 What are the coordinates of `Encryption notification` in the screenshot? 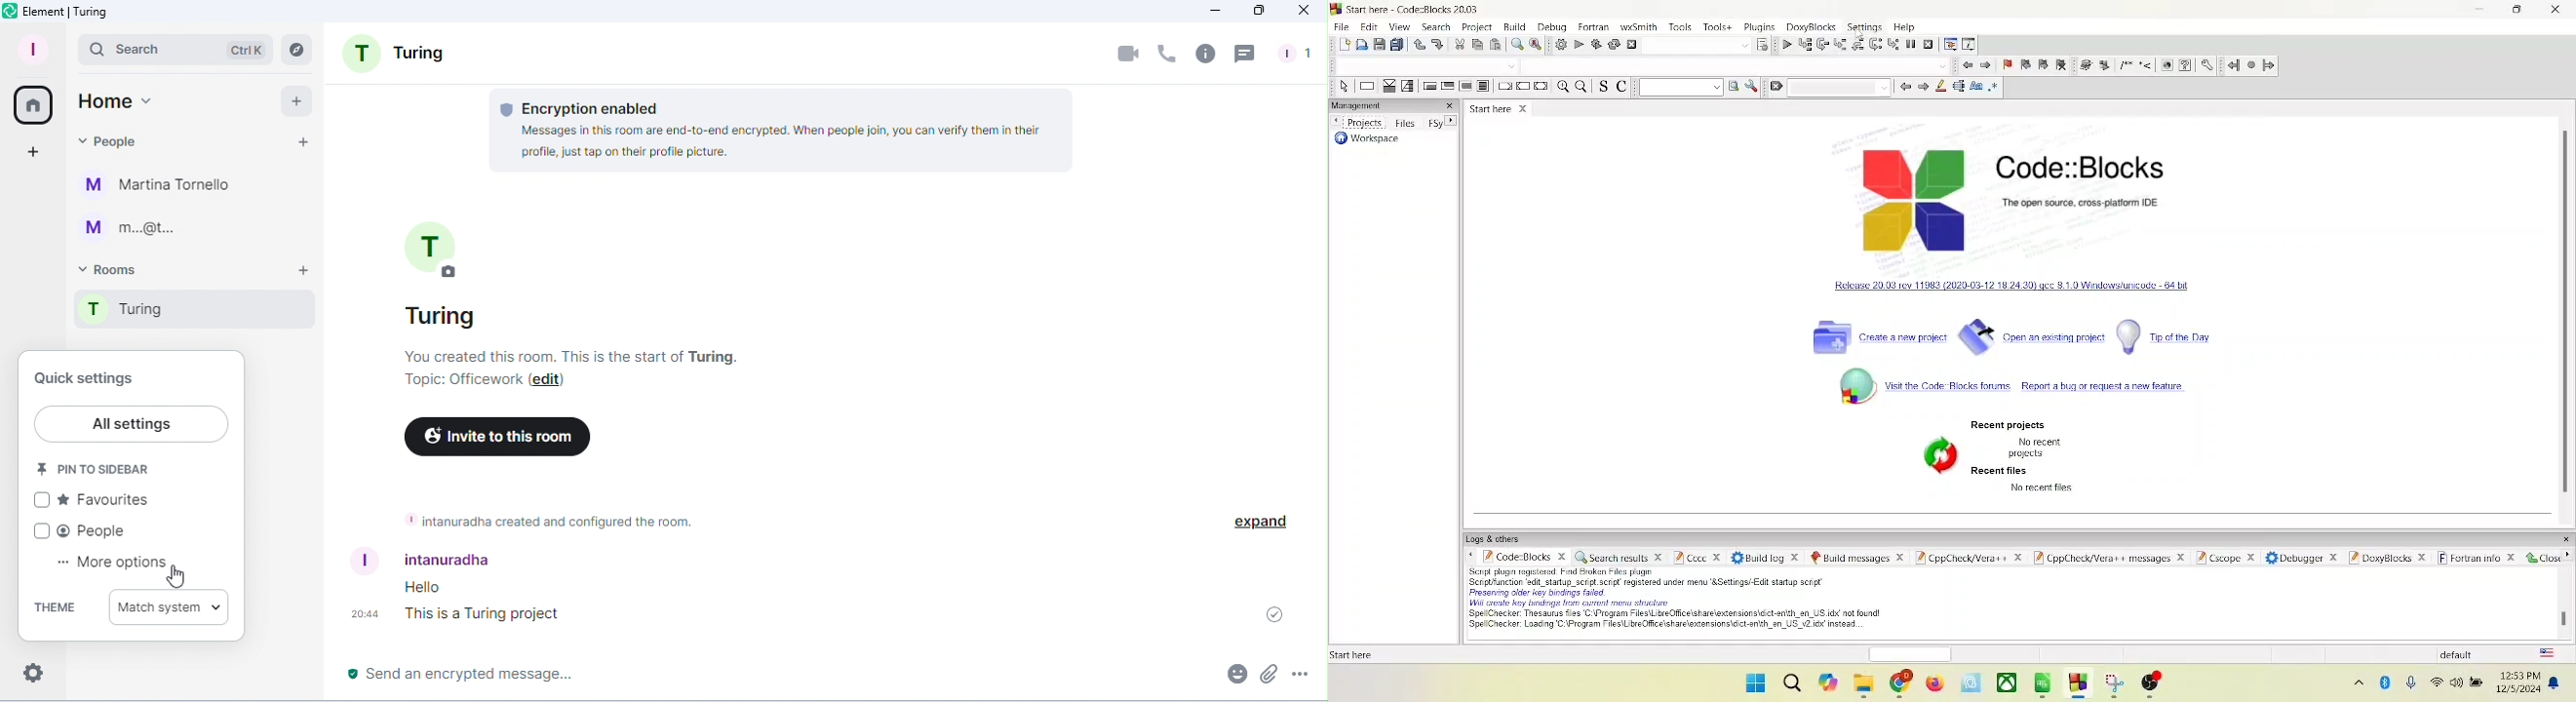 It's located at (782, 132).